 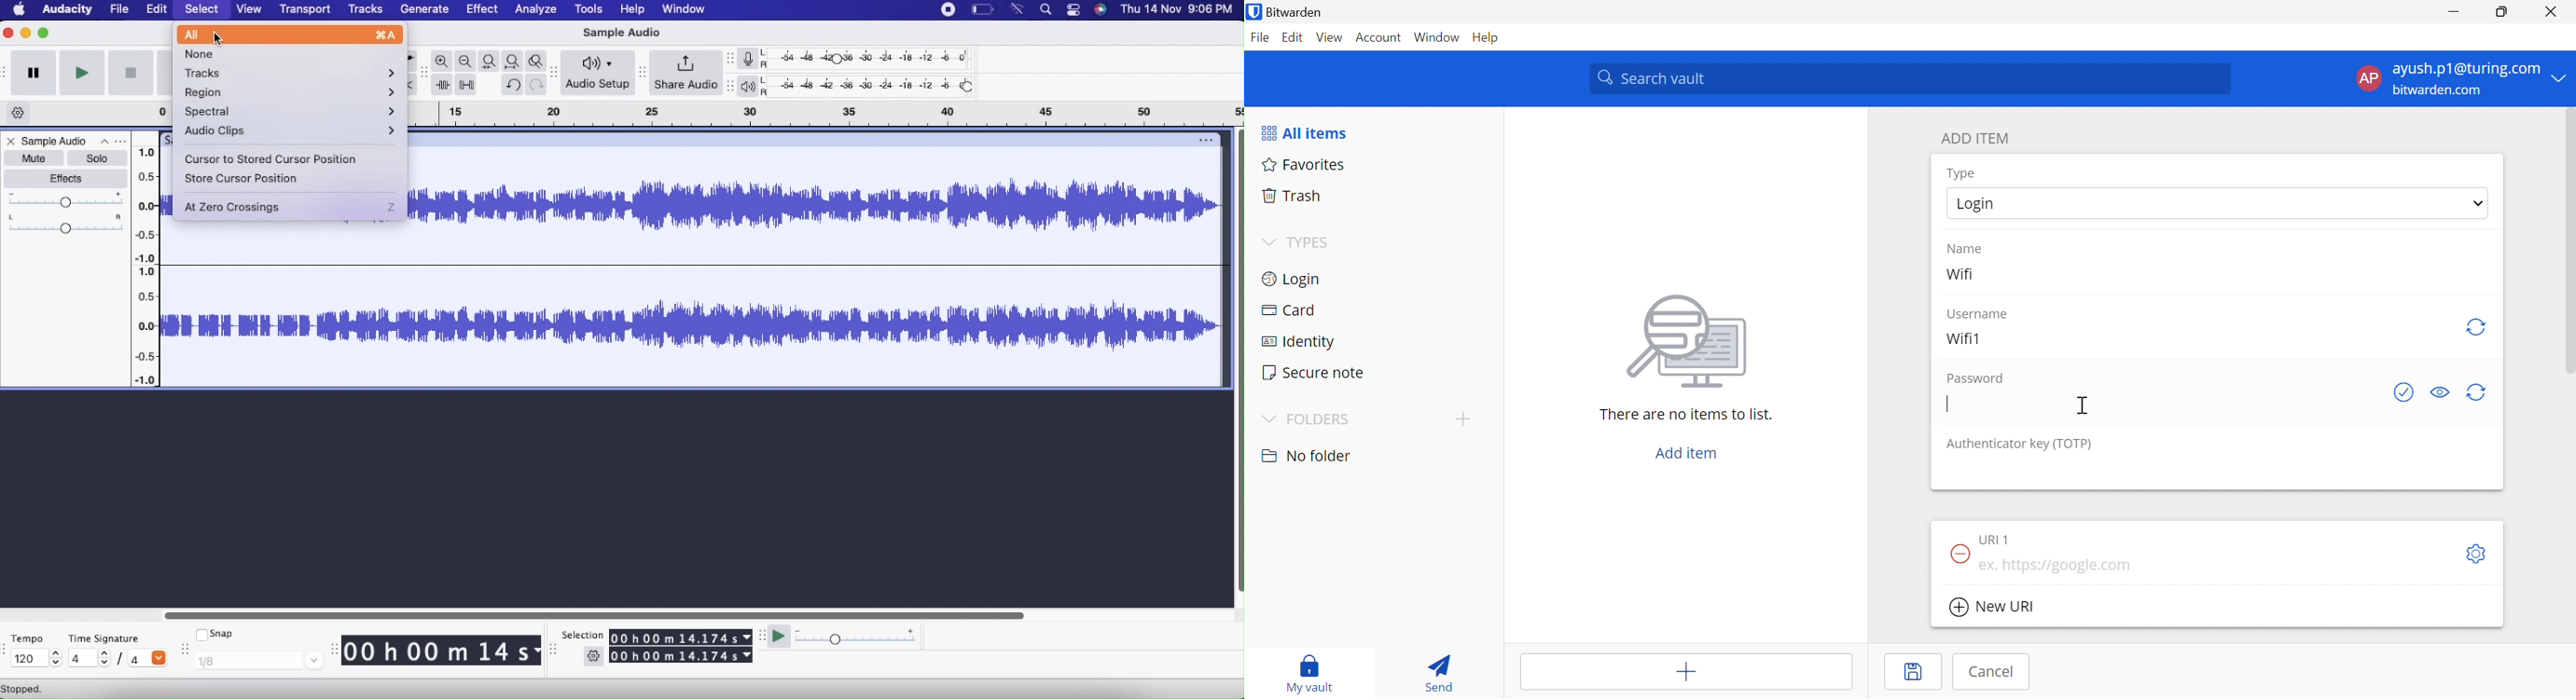 What do you see at coordinates (1329, 37) in the screenshot?
I see `View` at bounding box center [1329, 37].